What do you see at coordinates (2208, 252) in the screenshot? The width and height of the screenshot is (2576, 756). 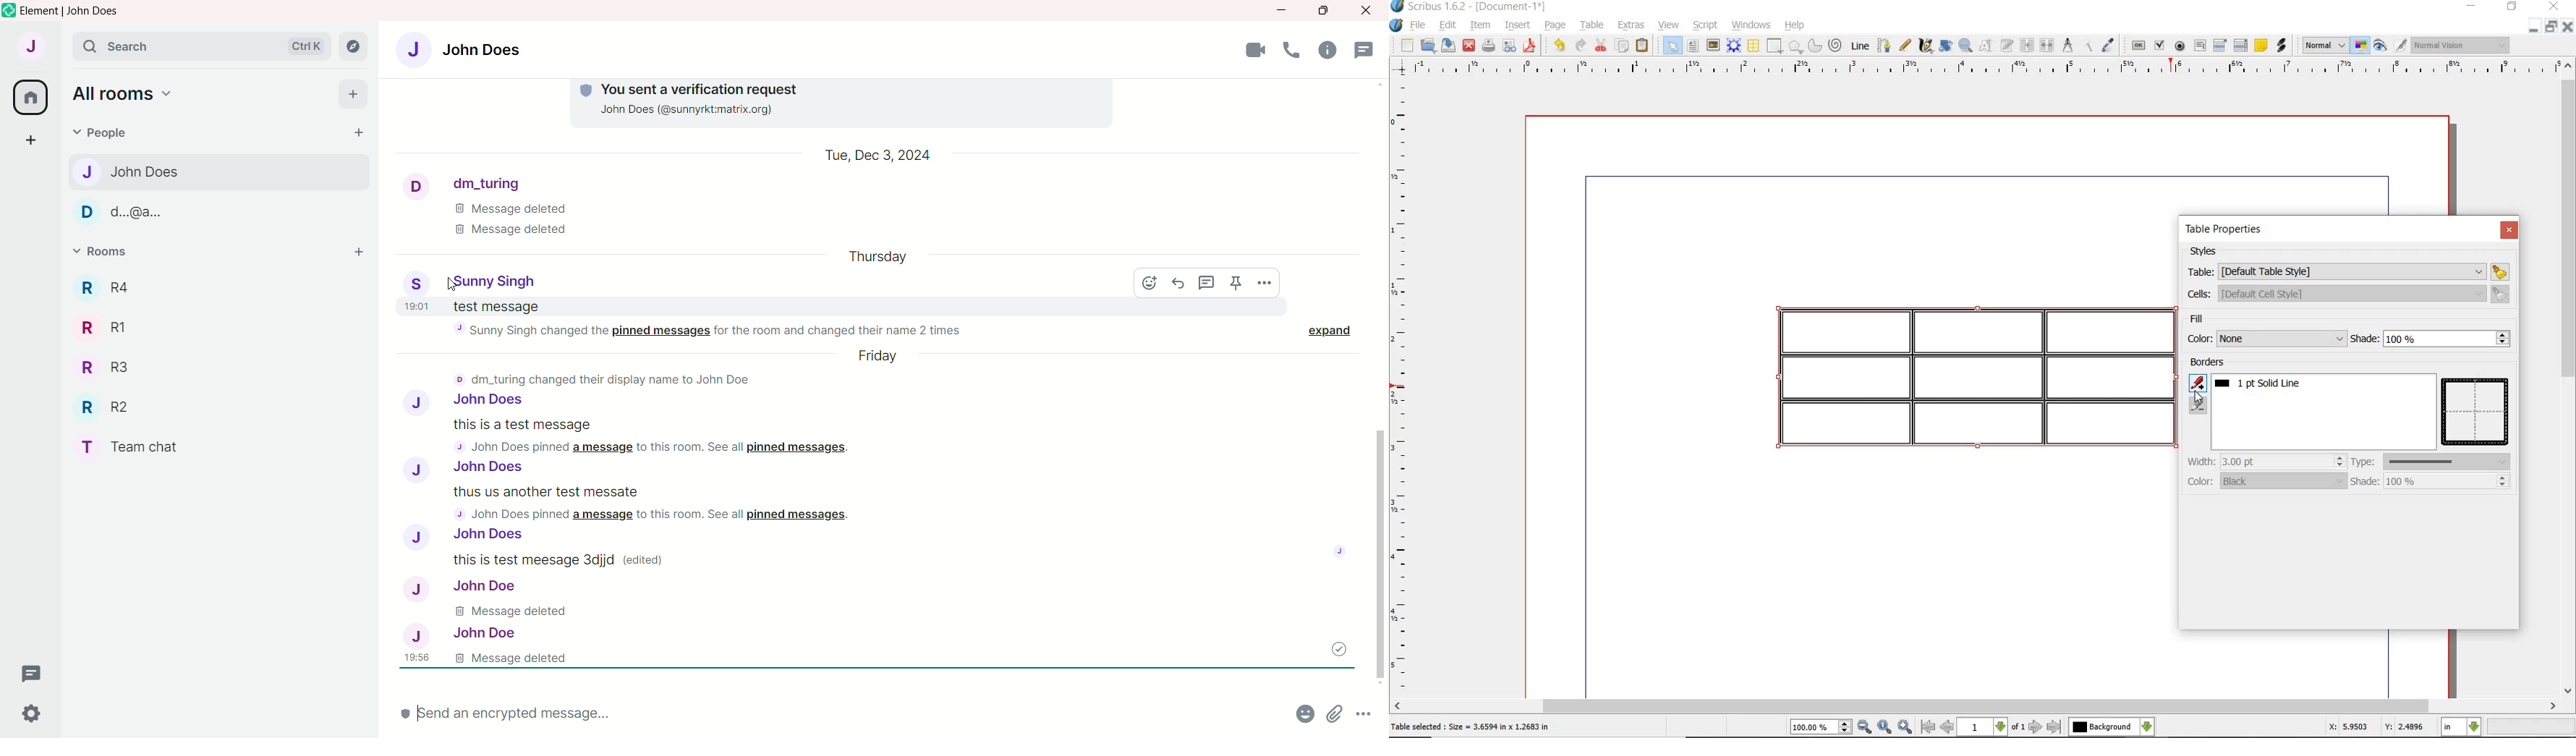 I see `styles` at bounding box center [2208, 252].